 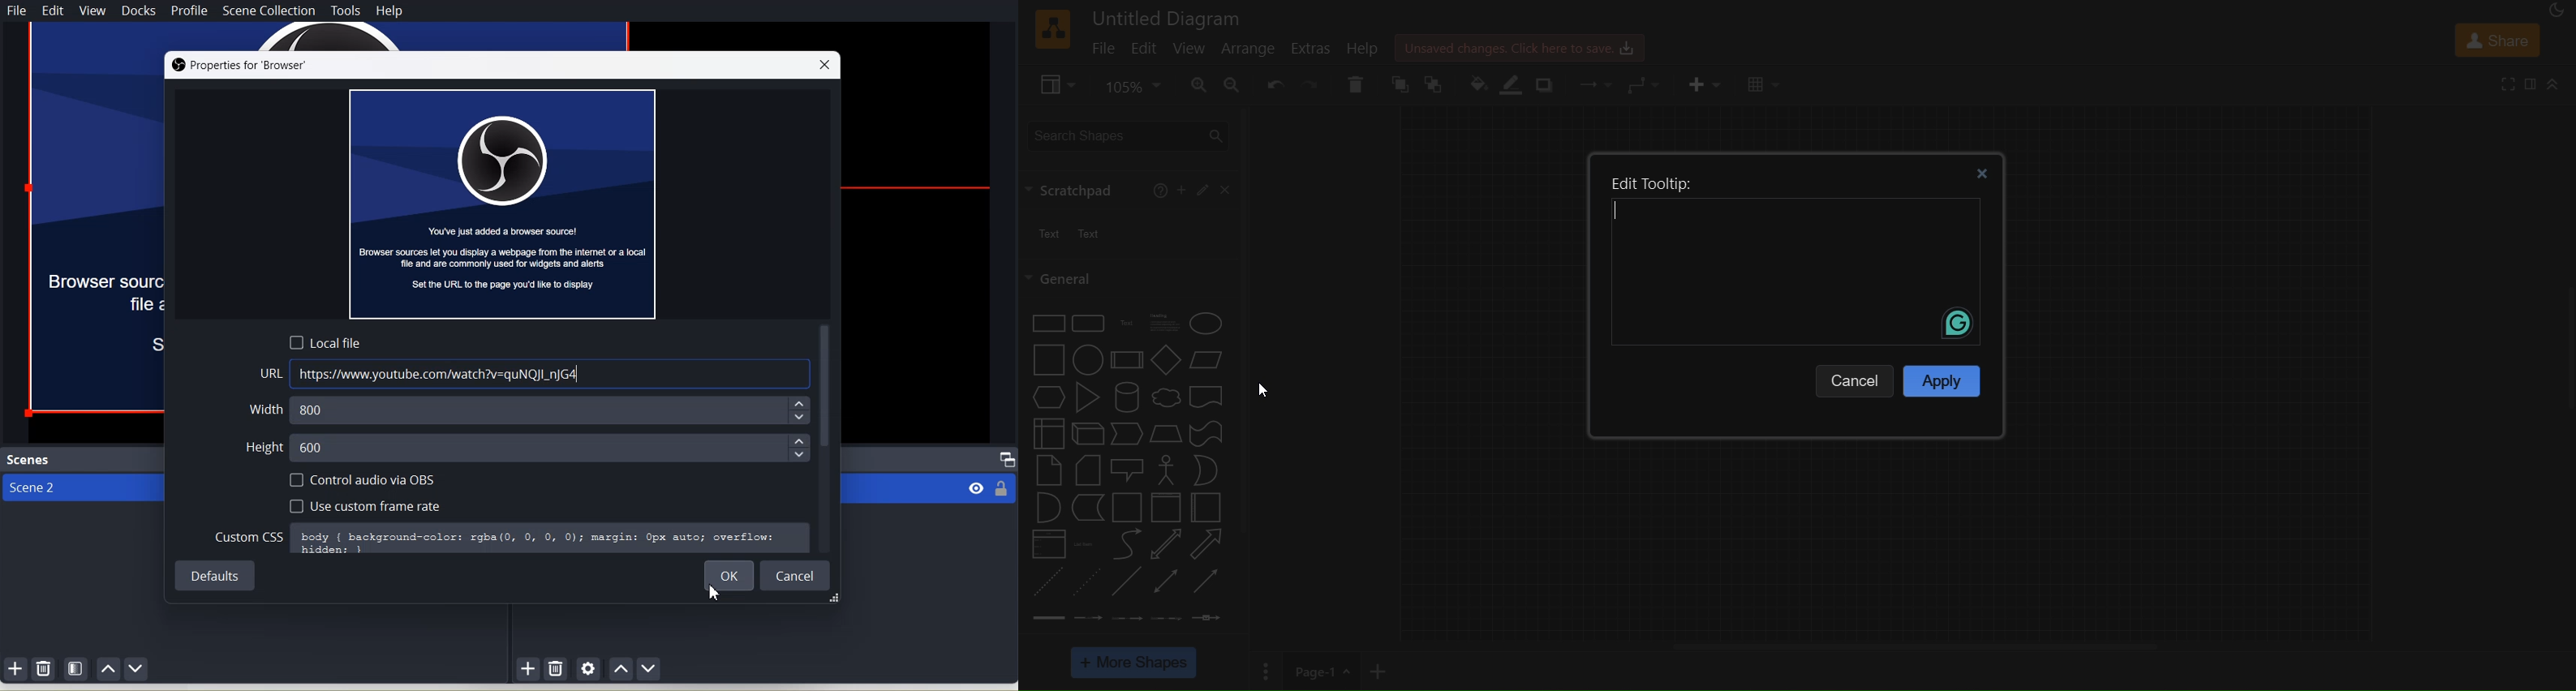 I want to click on to, so click(x=1434, y=85).